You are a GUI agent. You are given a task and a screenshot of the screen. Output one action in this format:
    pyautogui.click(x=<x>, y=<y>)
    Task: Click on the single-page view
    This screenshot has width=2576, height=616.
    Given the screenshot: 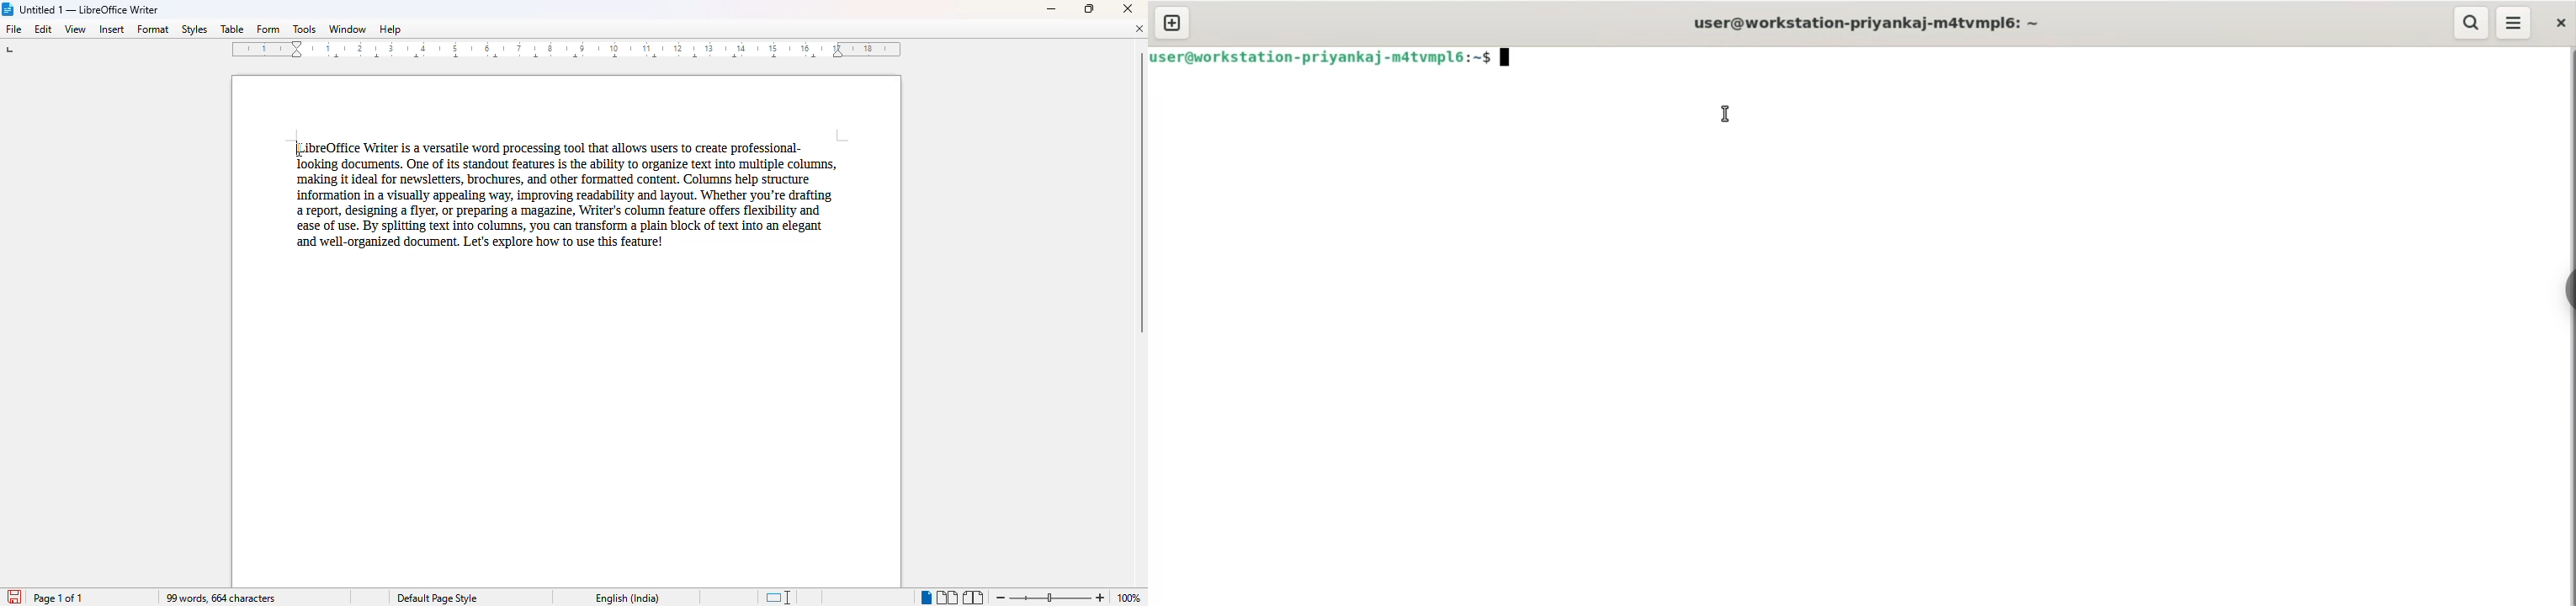 What is the action you would take?
    pyautogui.click(x=926, y=598)
    